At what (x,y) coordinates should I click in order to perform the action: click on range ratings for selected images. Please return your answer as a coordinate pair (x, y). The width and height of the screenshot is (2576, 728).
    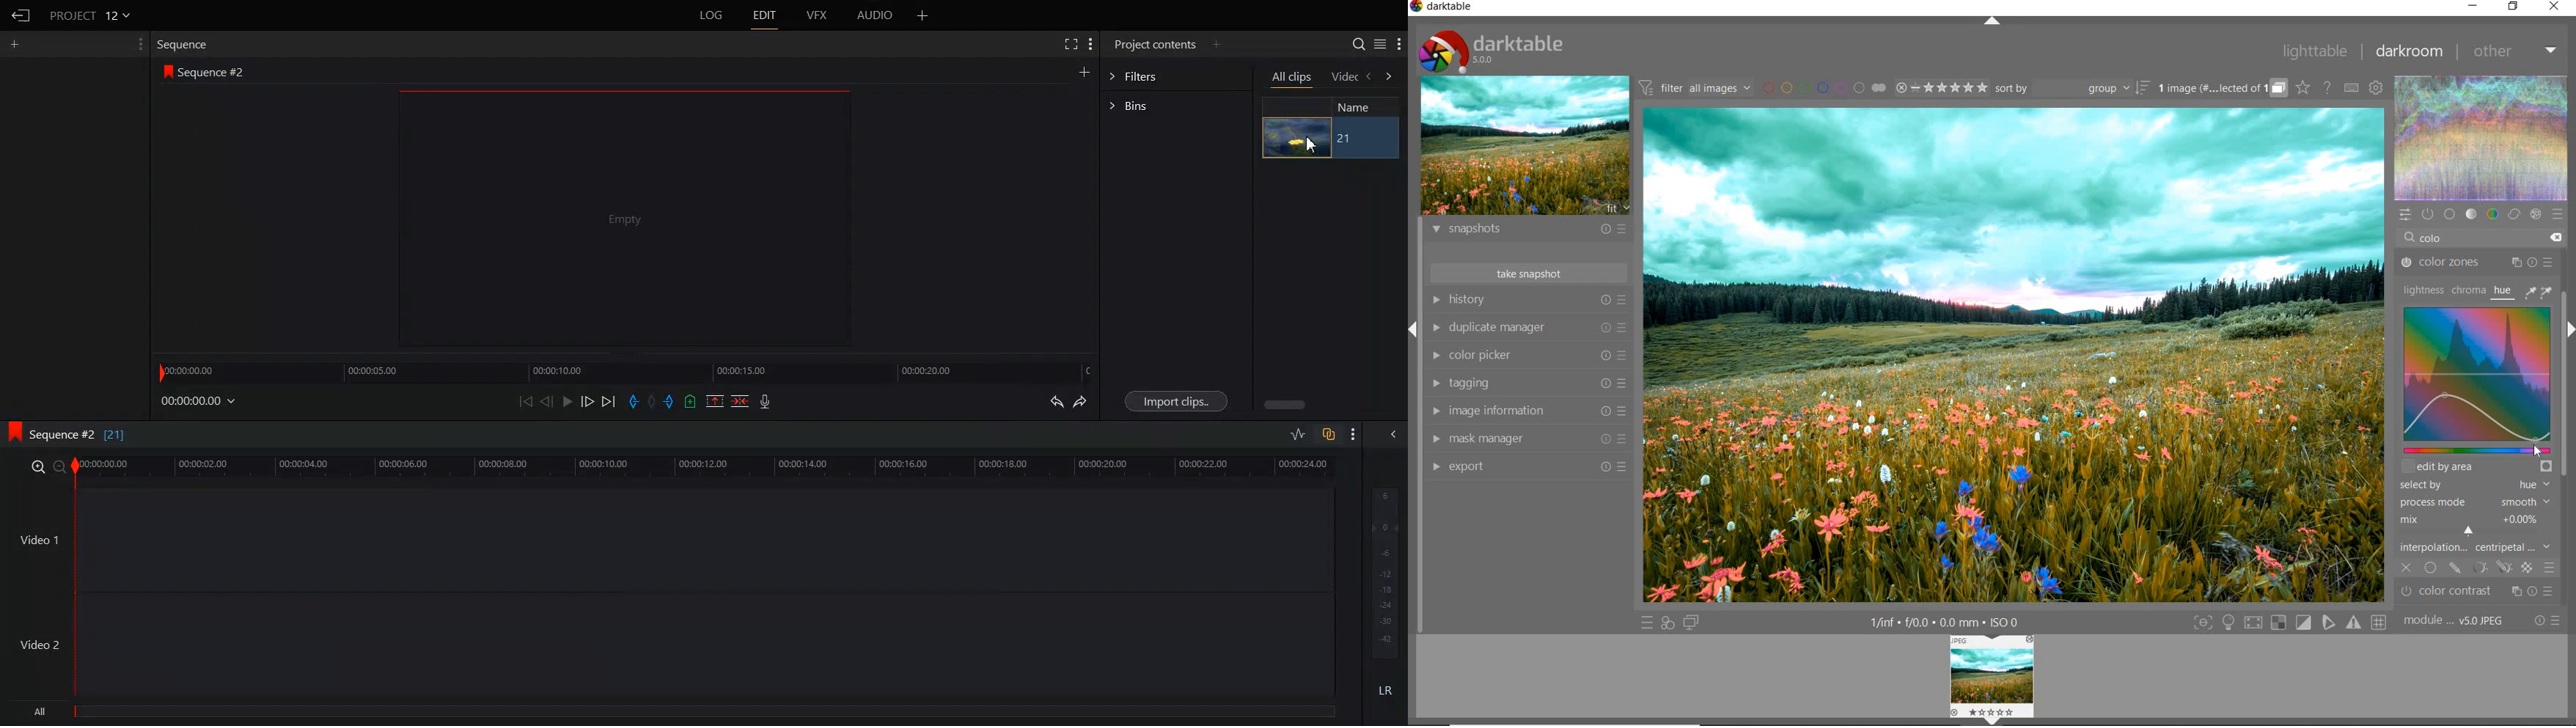
    Looking at the image, I should click on (1942, 88).